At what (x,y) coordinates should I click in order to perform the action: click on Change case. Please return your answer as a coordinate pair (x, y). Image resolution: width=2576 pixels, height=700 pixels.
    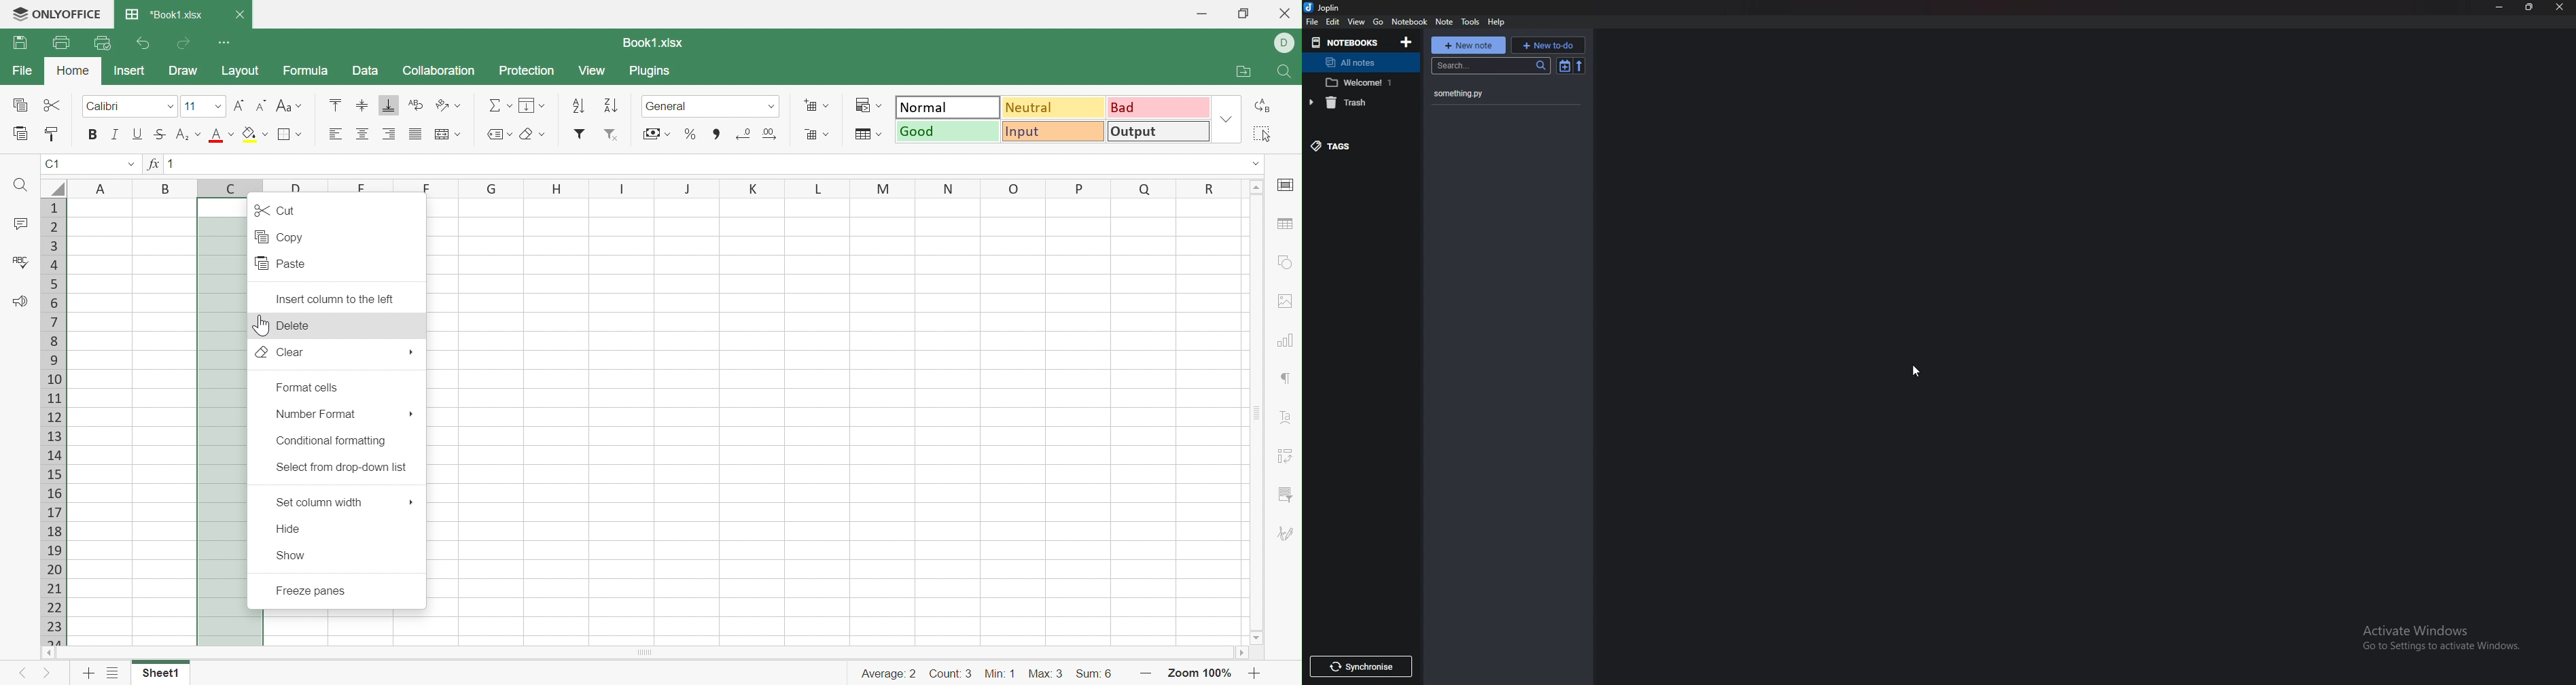
    Looking at the image, I should click on (281, 106).